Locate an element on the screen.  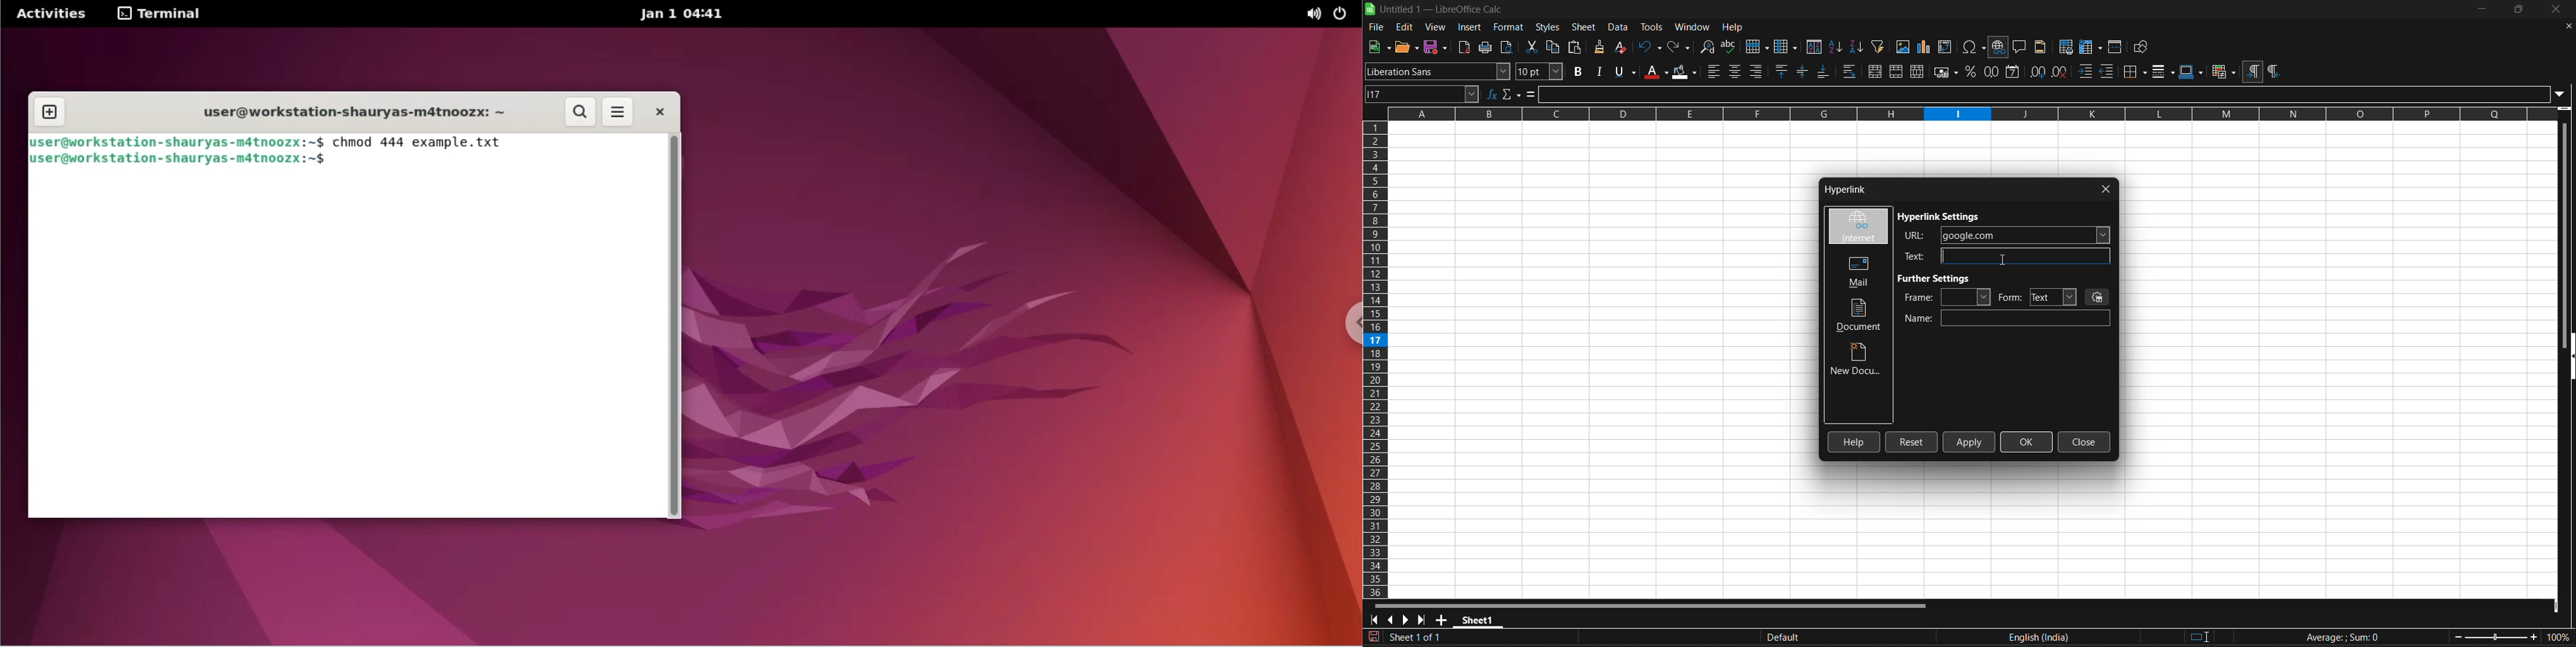
styles is located at coordinates (1548, 27).